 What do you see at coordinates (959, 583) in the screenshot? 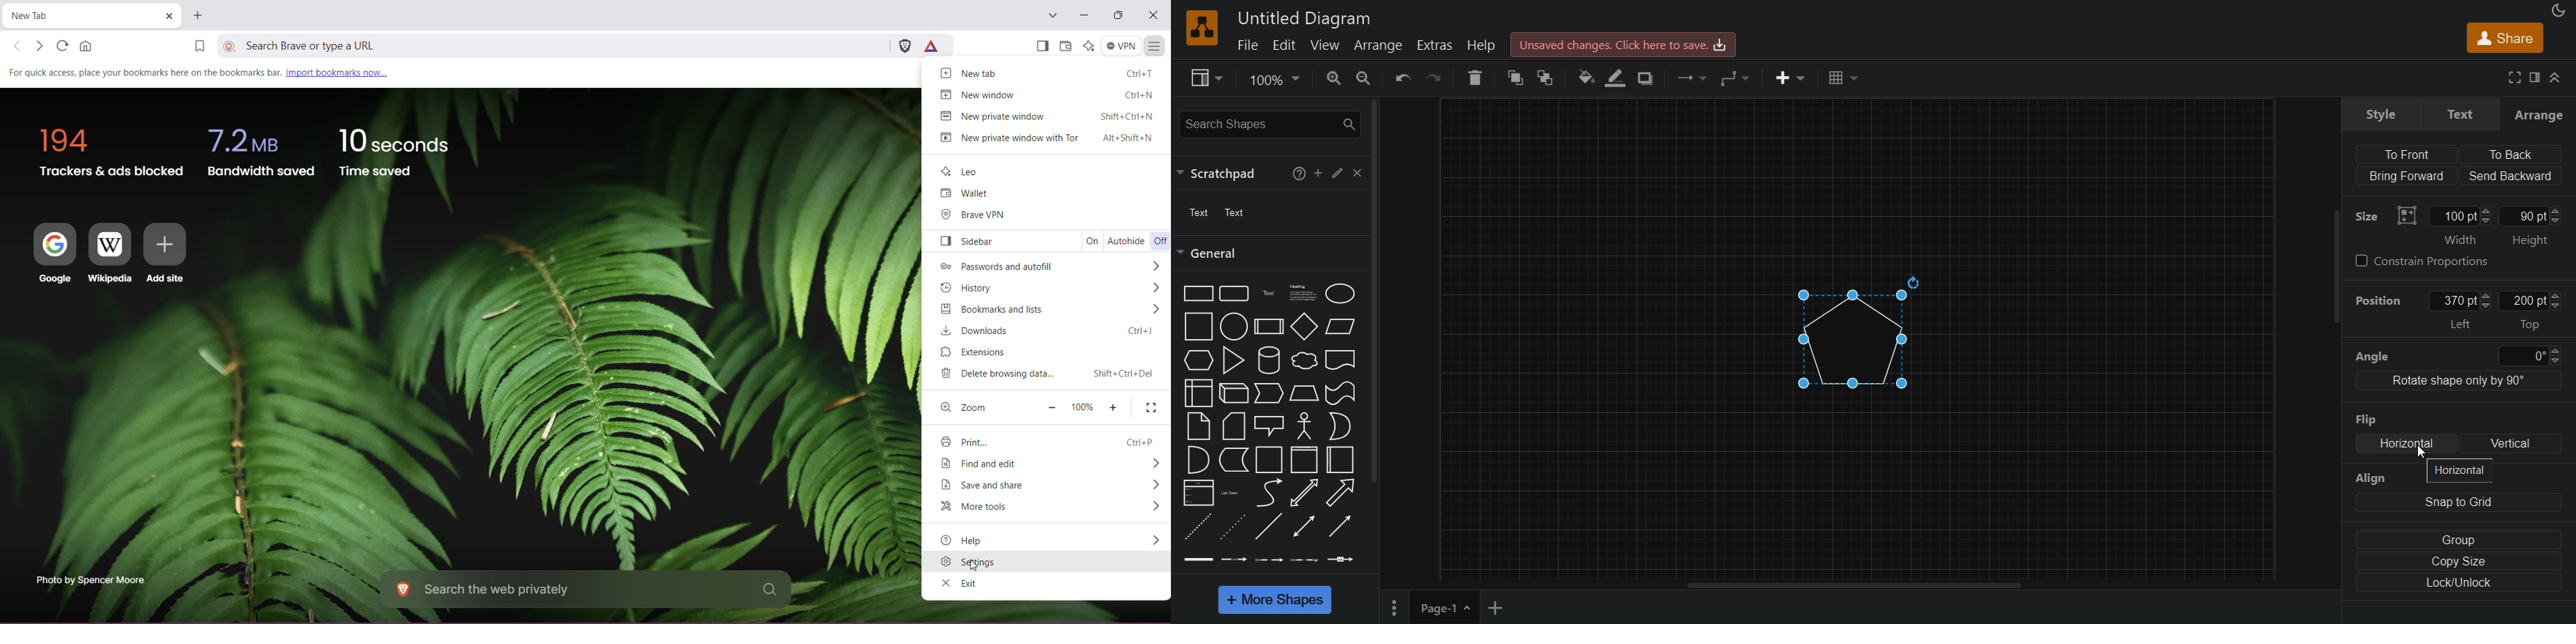
I see `Exit` at bounding box center [959, 583].